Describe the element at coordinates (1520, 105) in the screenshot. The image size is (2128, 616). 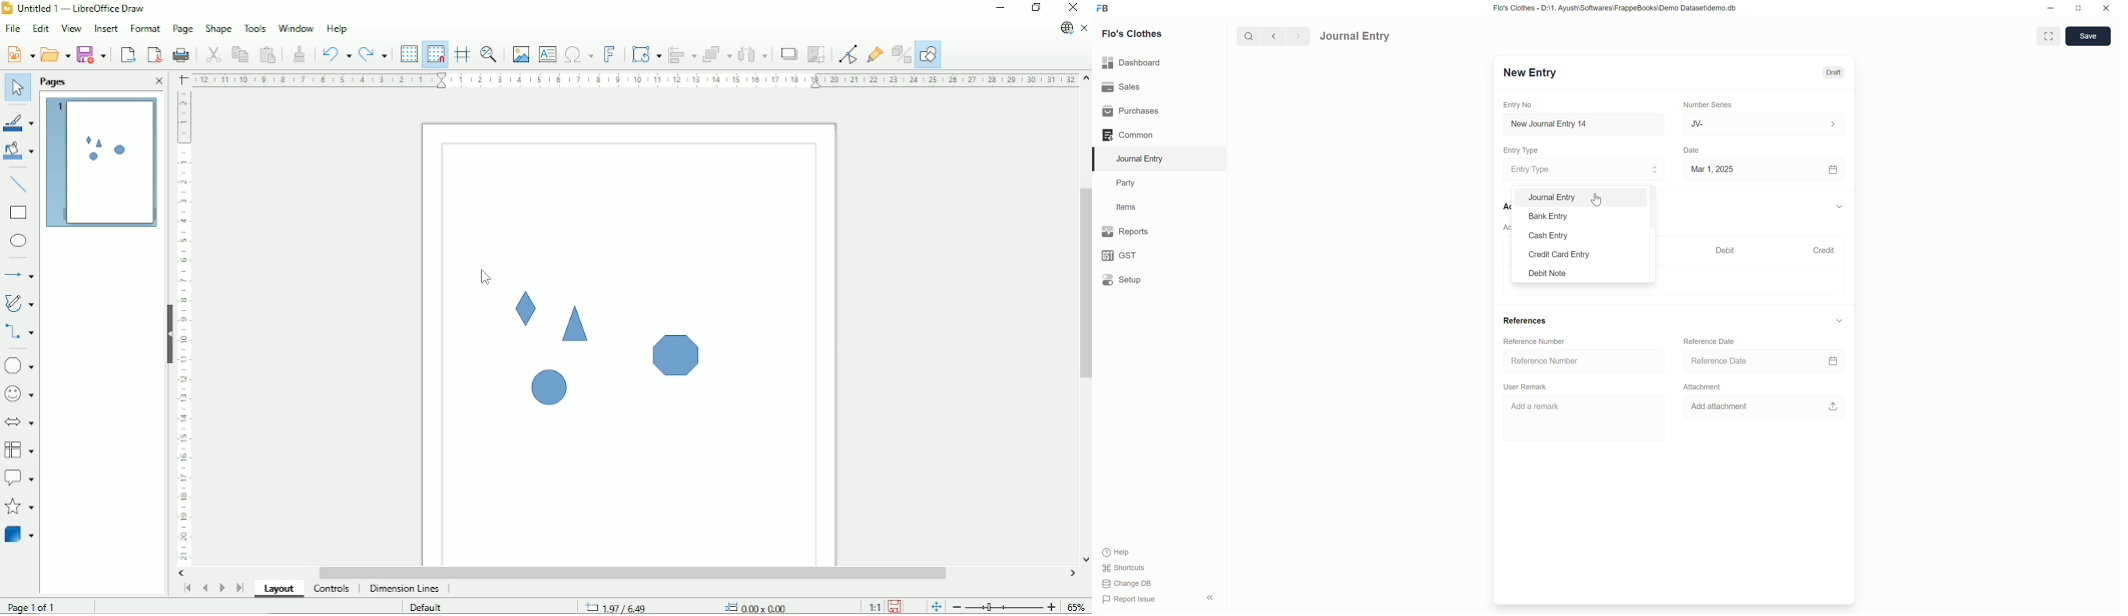
I see `Entry No` at that location.